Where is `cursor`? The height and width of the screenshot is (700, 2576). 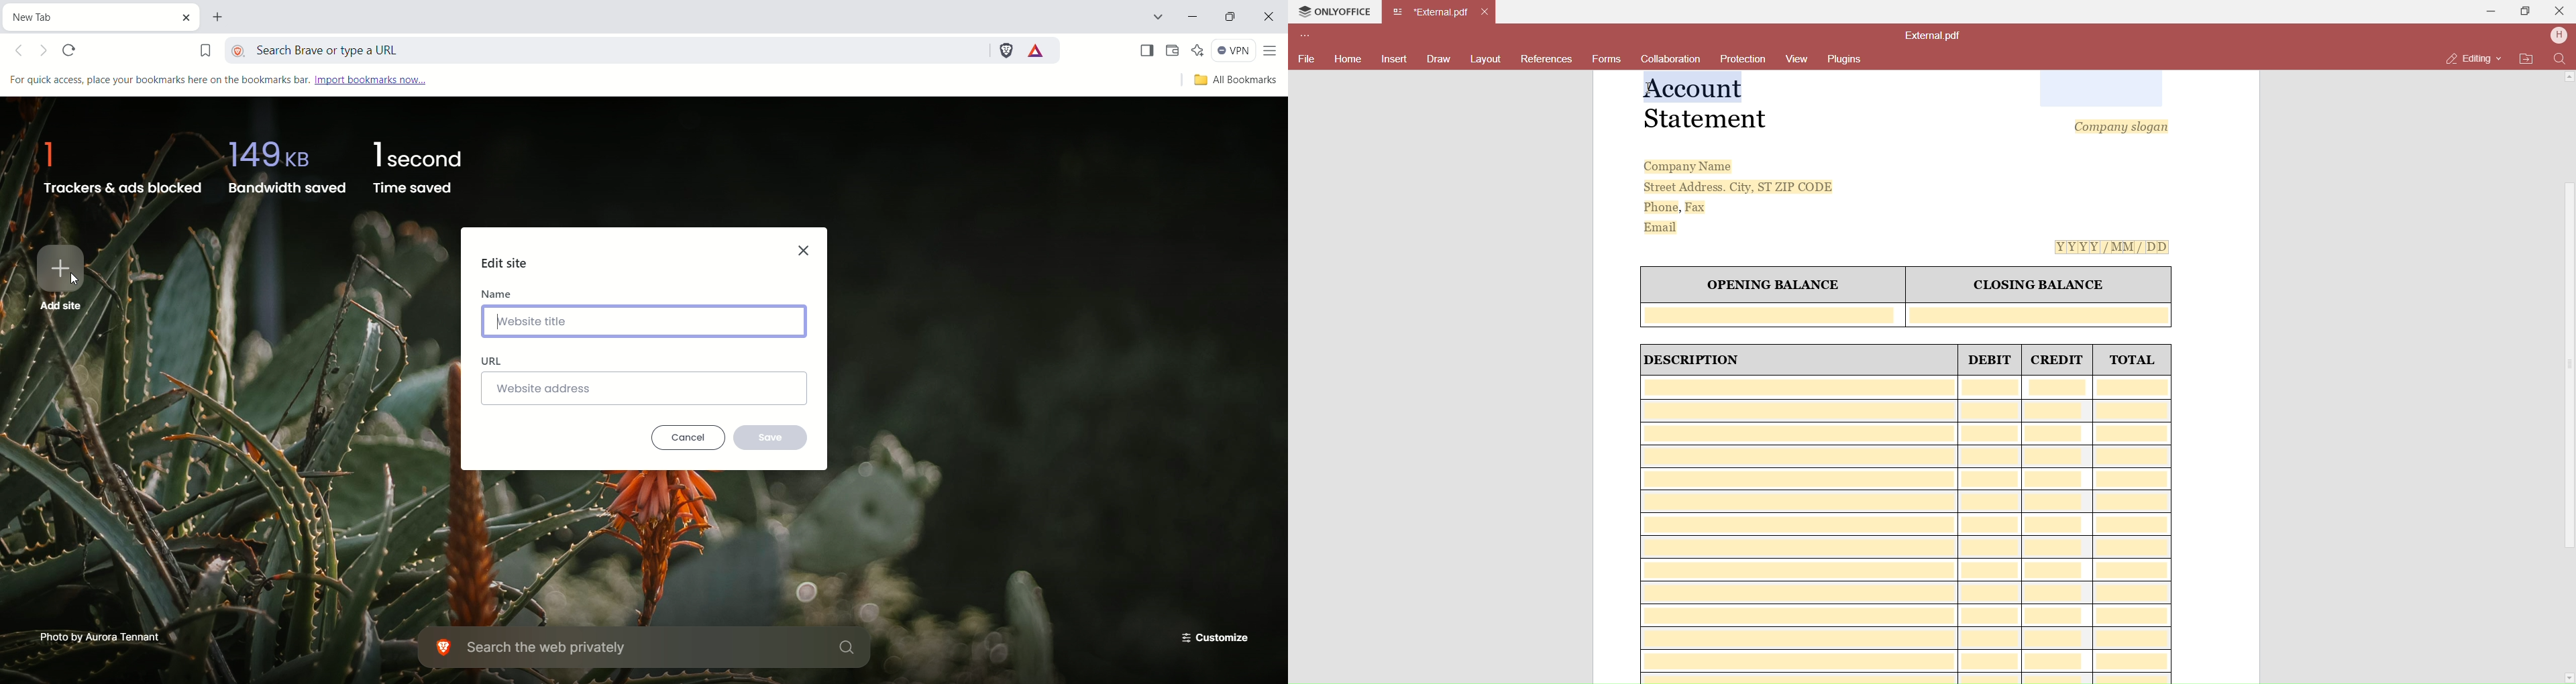 cursor is located at coordinates (1650, 90).